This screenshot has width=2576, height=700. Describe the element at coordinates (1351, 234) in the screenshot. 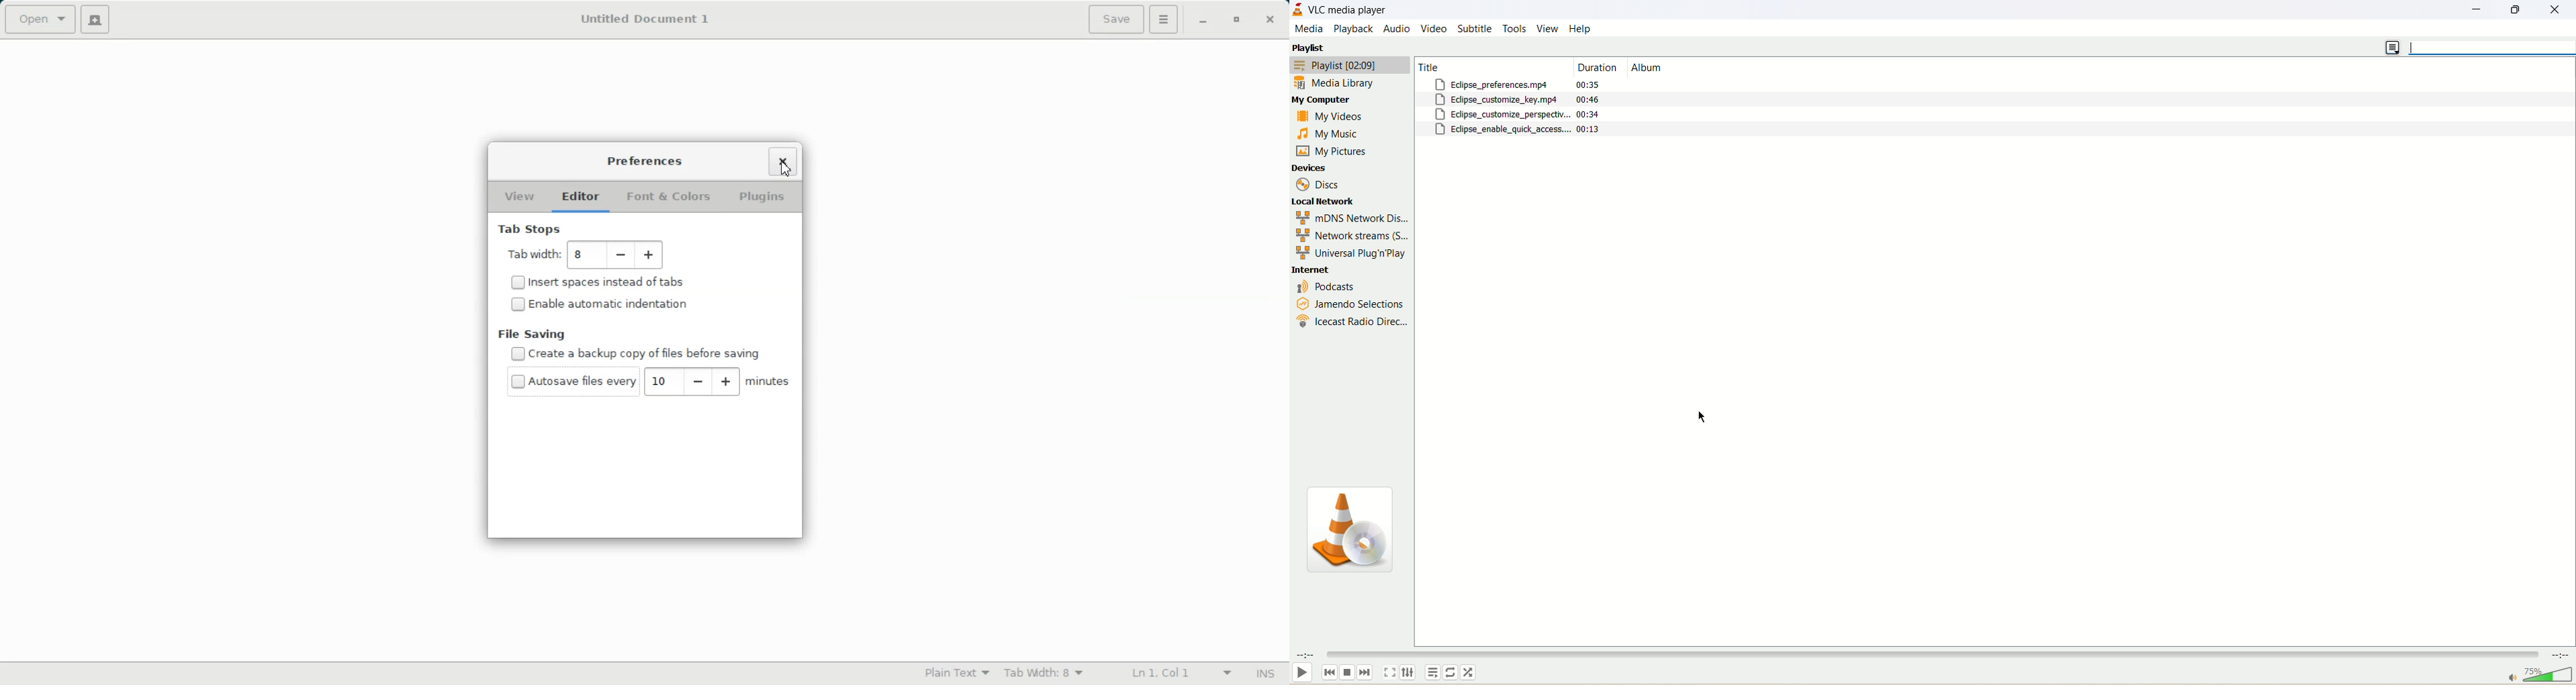

I see `network streams` at that location.